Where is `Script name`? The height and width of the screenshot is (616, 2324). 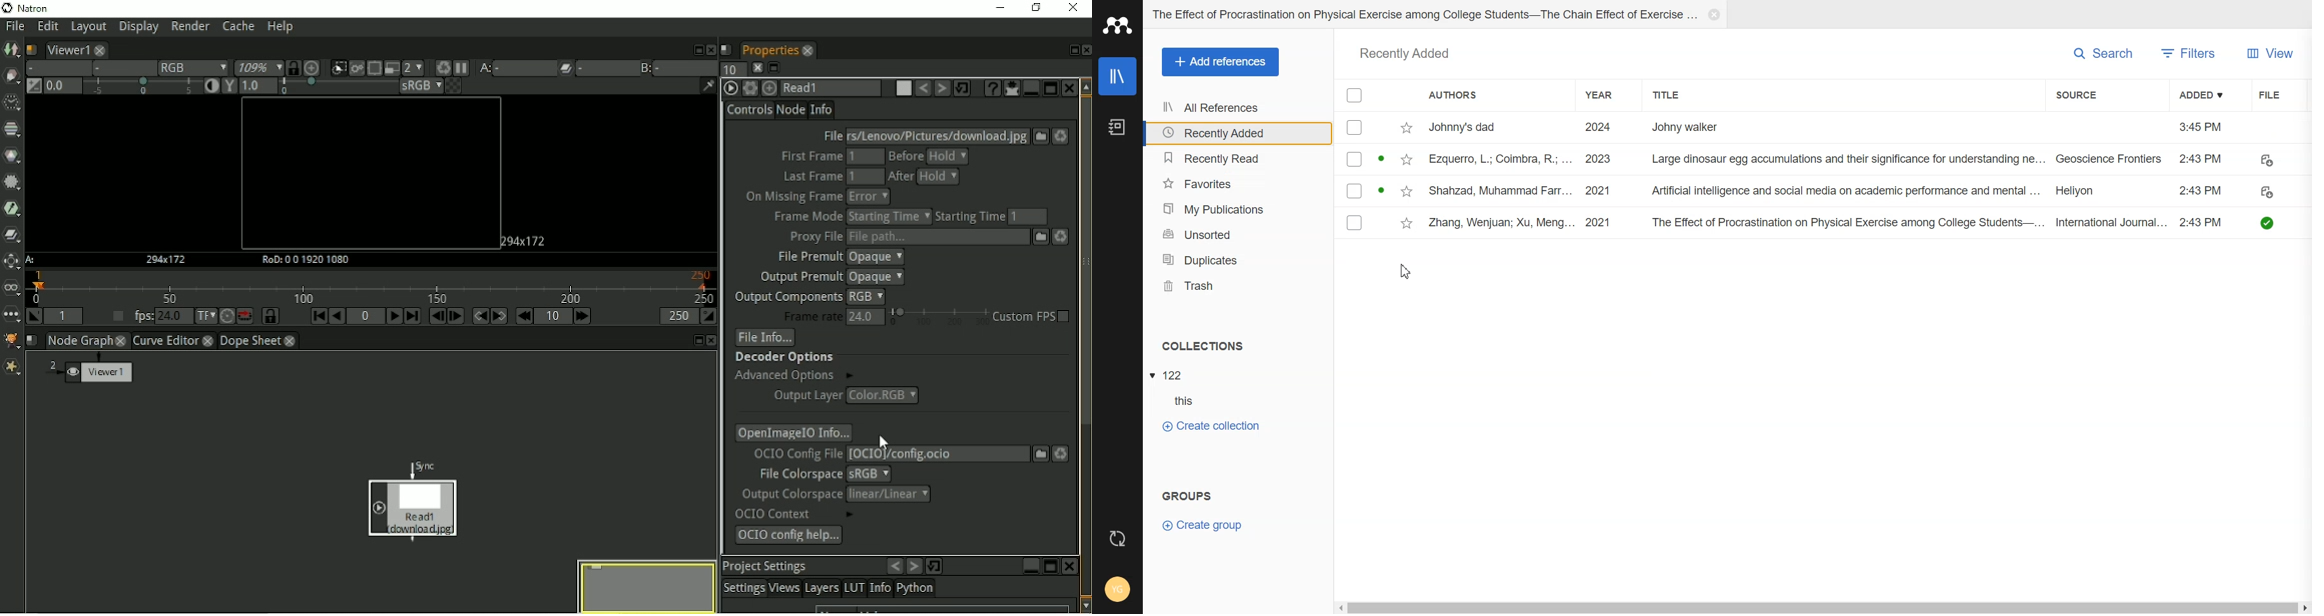 Script name is located at coordinates (31, 48).